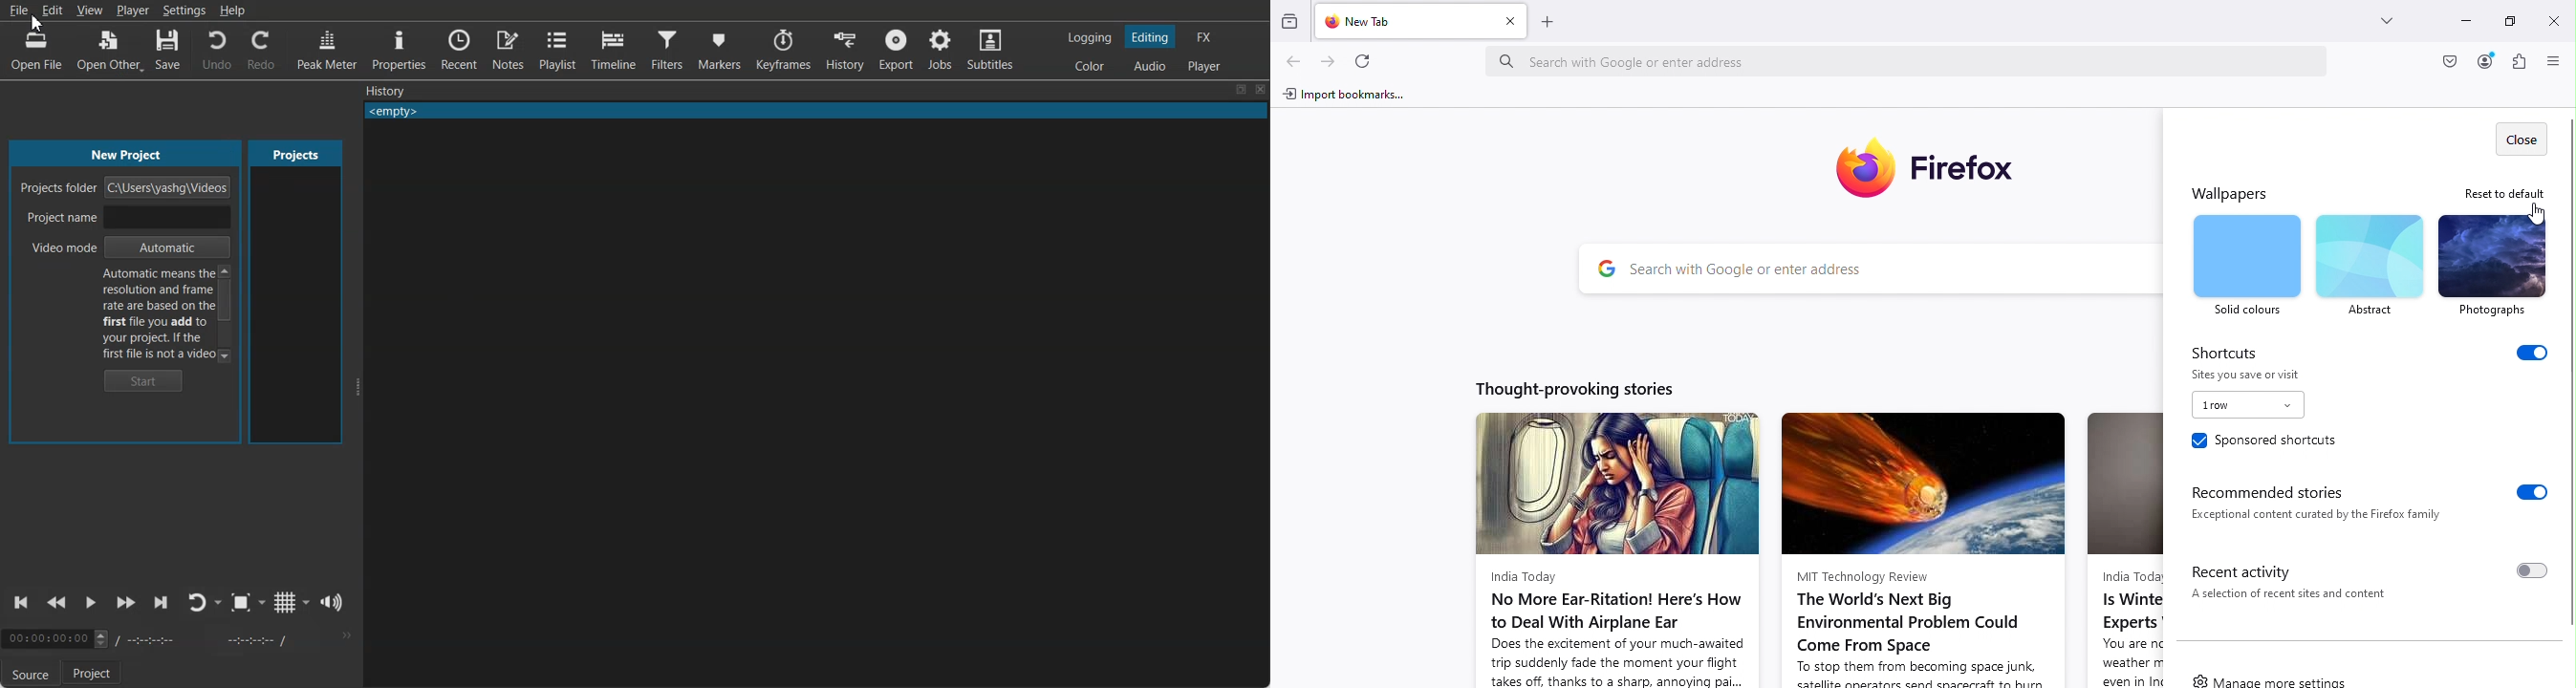  Describe the element at coordinates (1617, 532) in the screenshot. I see `New articles` at that location.